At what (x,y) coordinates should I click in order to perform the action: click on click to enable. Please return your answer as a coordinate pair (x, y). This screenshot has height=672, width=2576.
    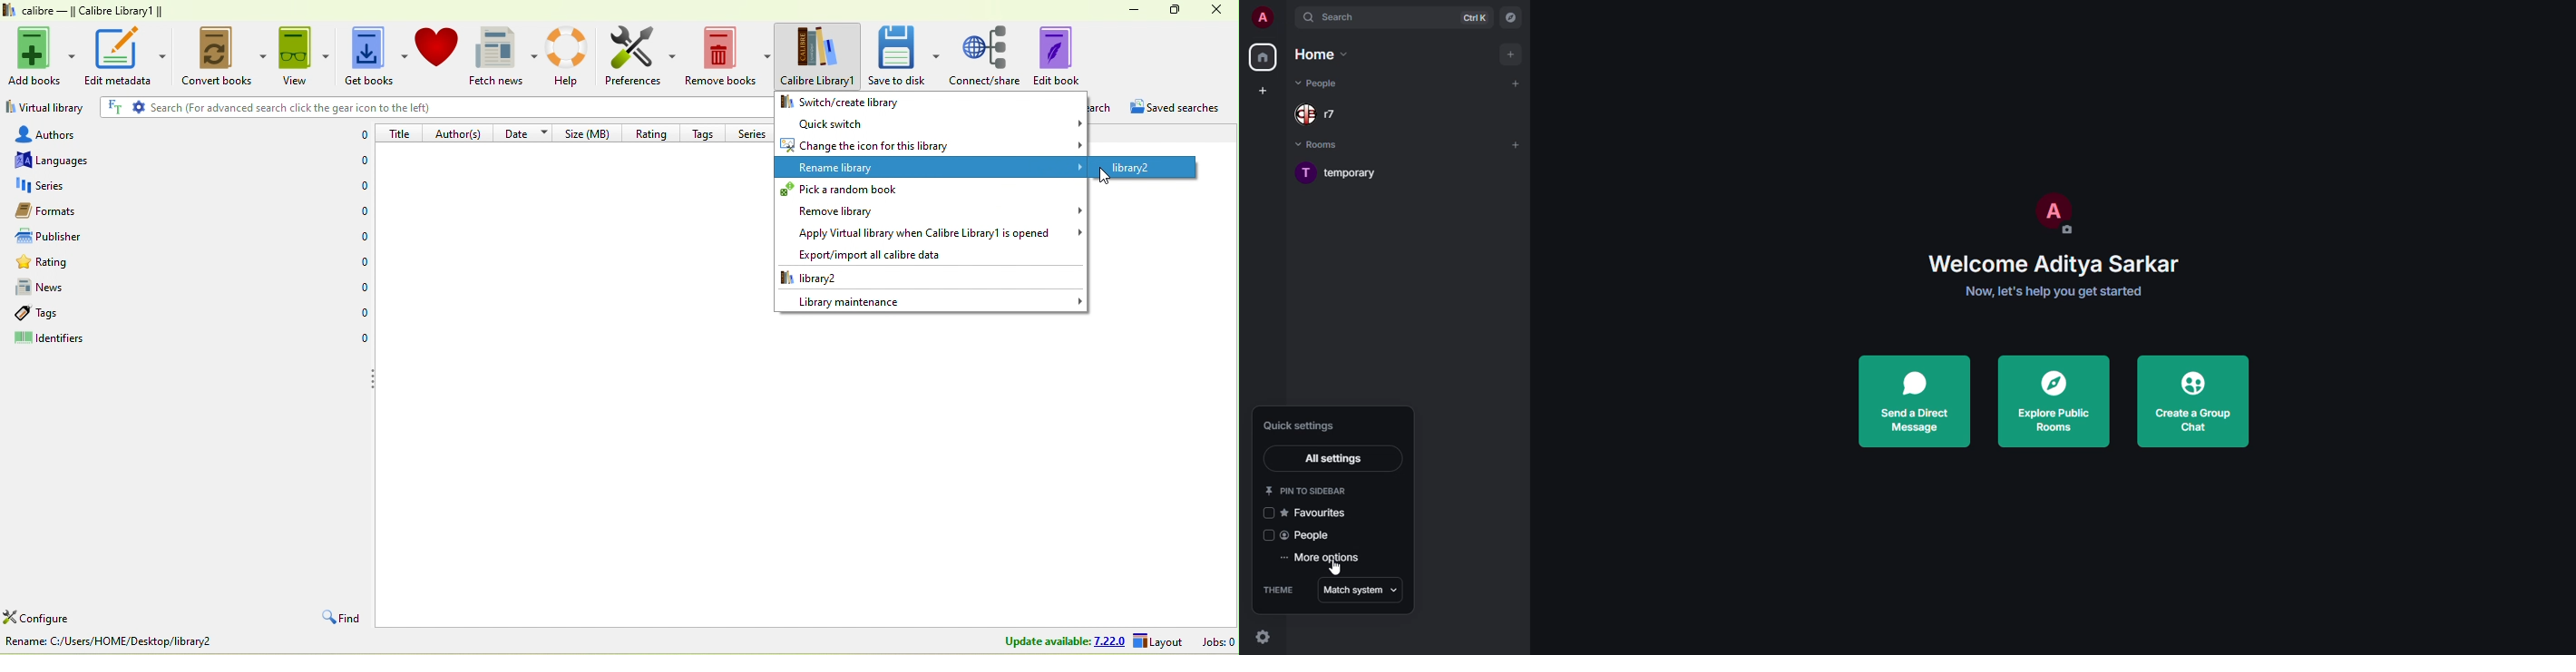
    Looking at the image, I should click on (1267, 535).